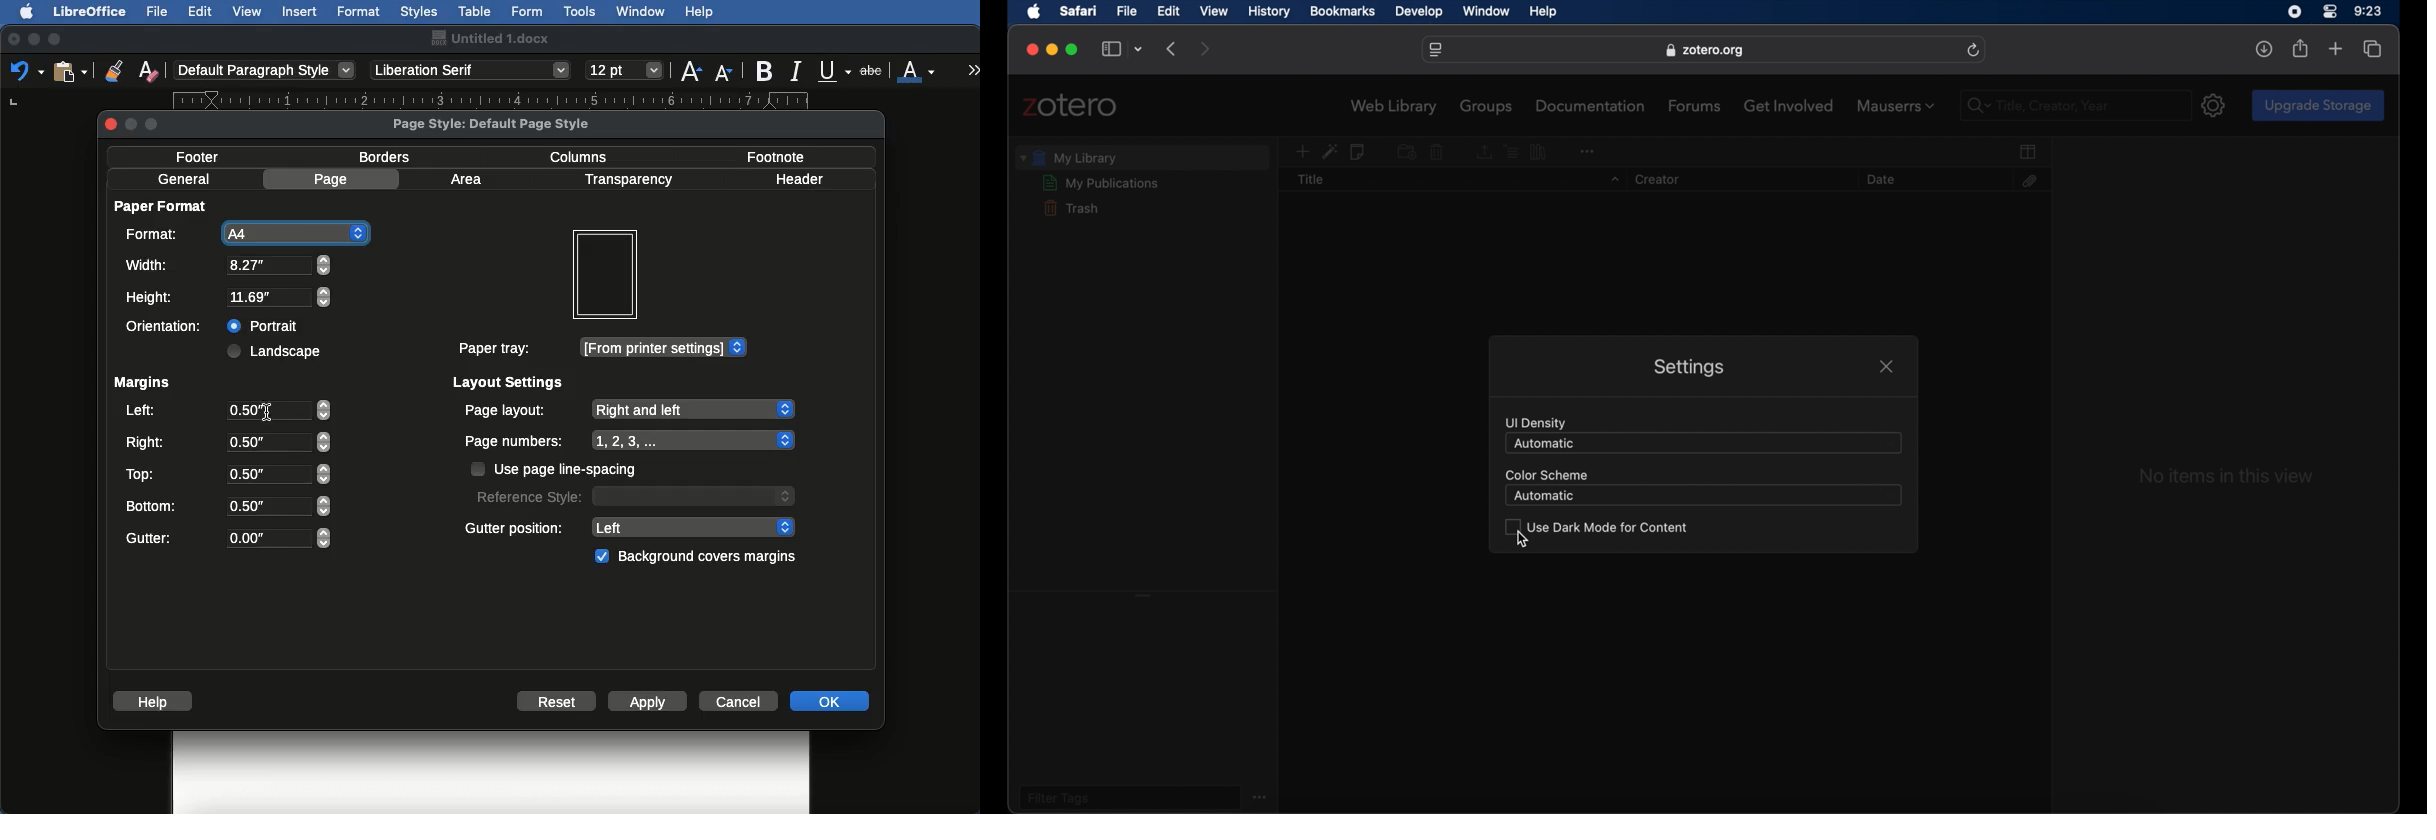 The height and width of the screenshot is (840, 2436). Describe the element at coordinates (1488, 12) in the screenshot. I see `window` at that location.